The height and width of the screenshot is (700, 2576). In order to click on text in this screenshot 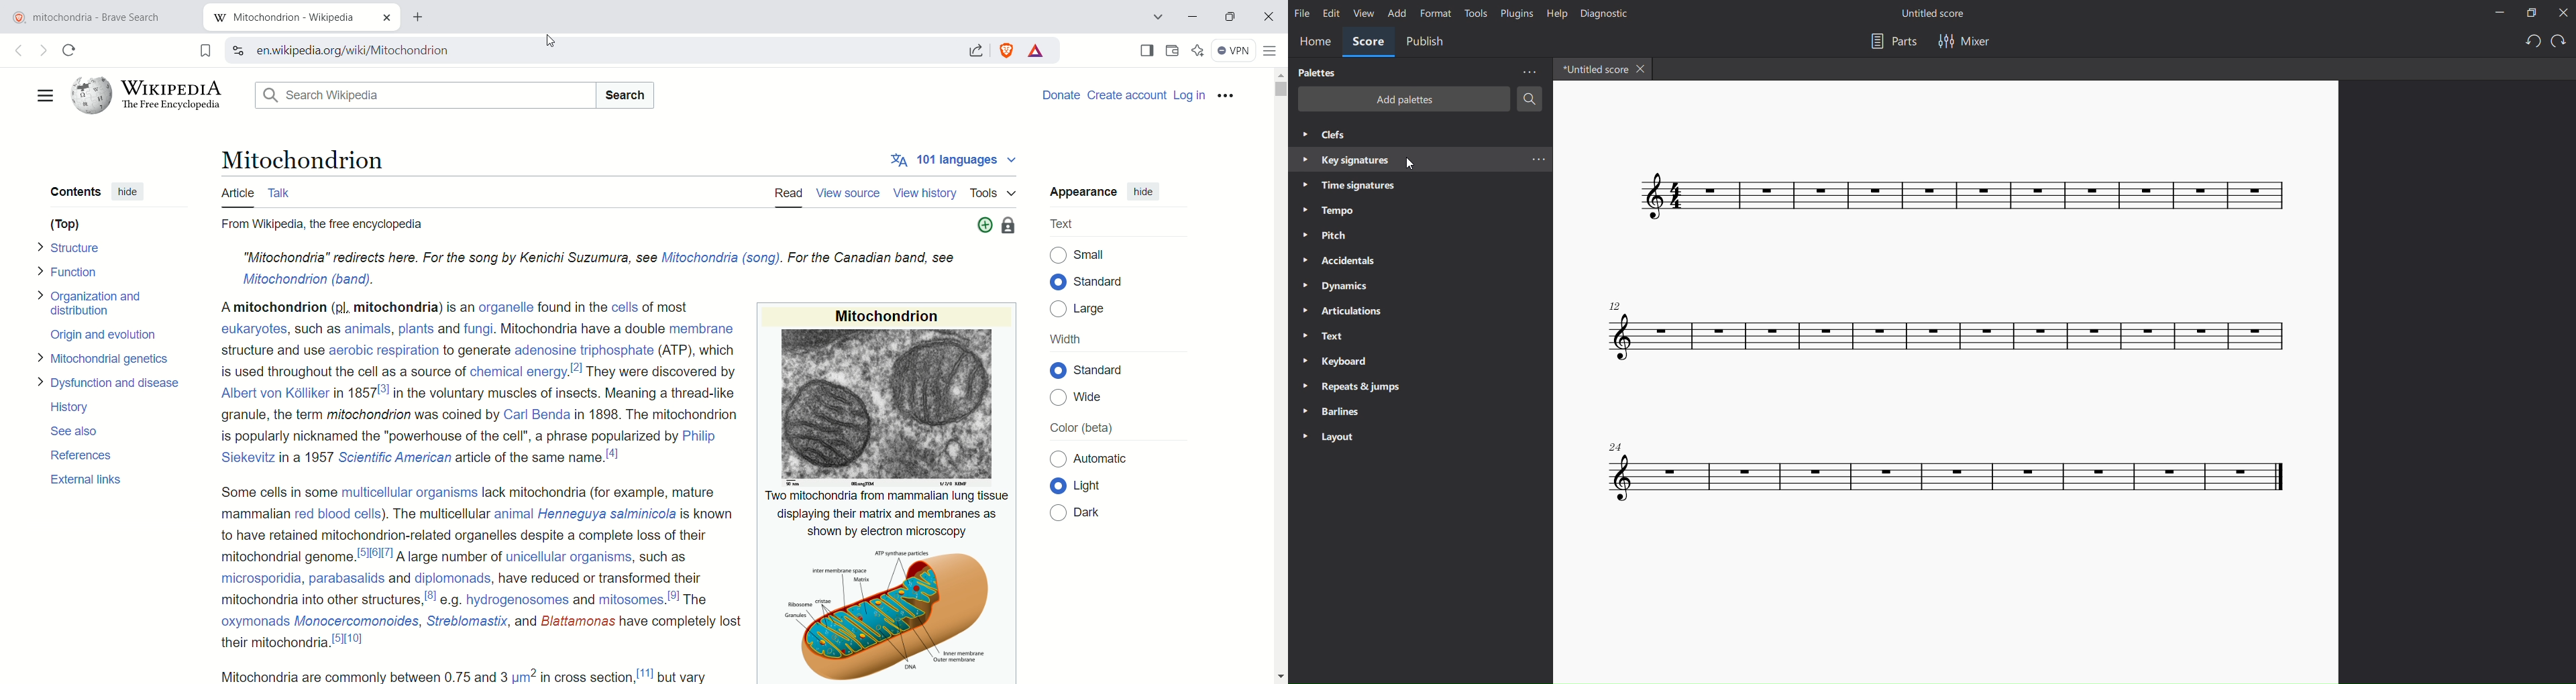, I will do `click(1322, 335)`.